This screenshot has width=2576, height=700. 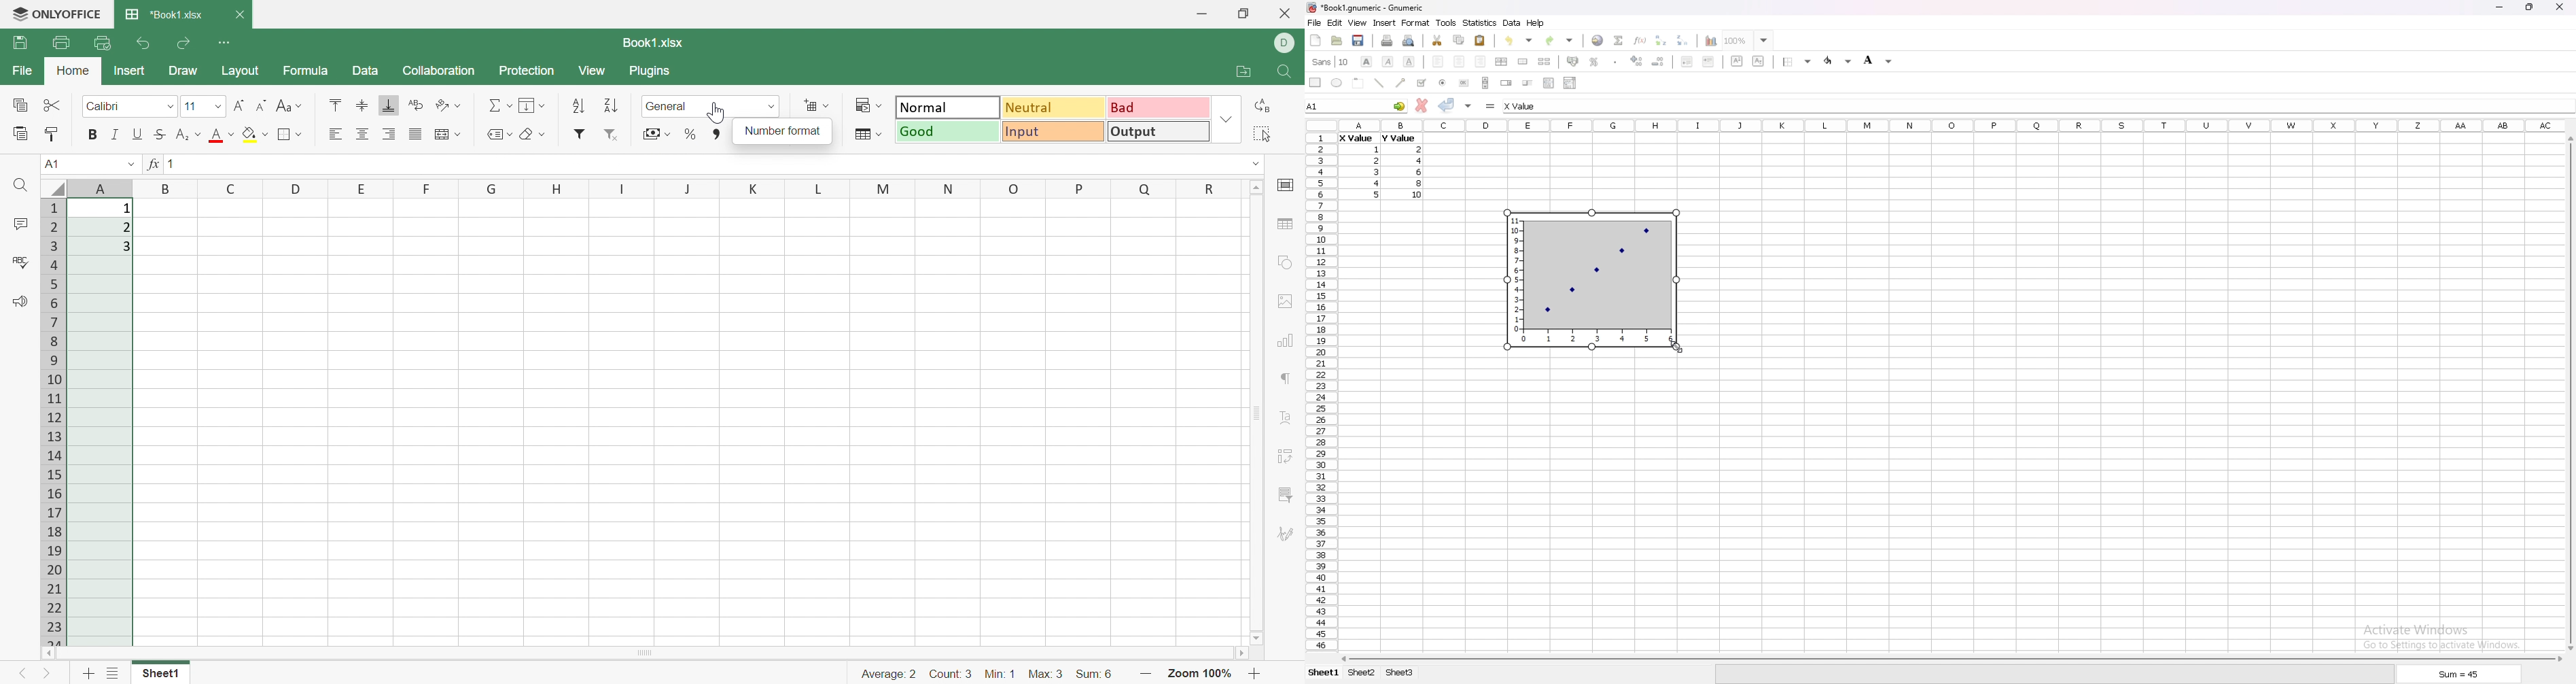 What do you see at coordinates (1285, 263) in the screenshot?
I see `Shape settings` at bounding box center [1285, 263].